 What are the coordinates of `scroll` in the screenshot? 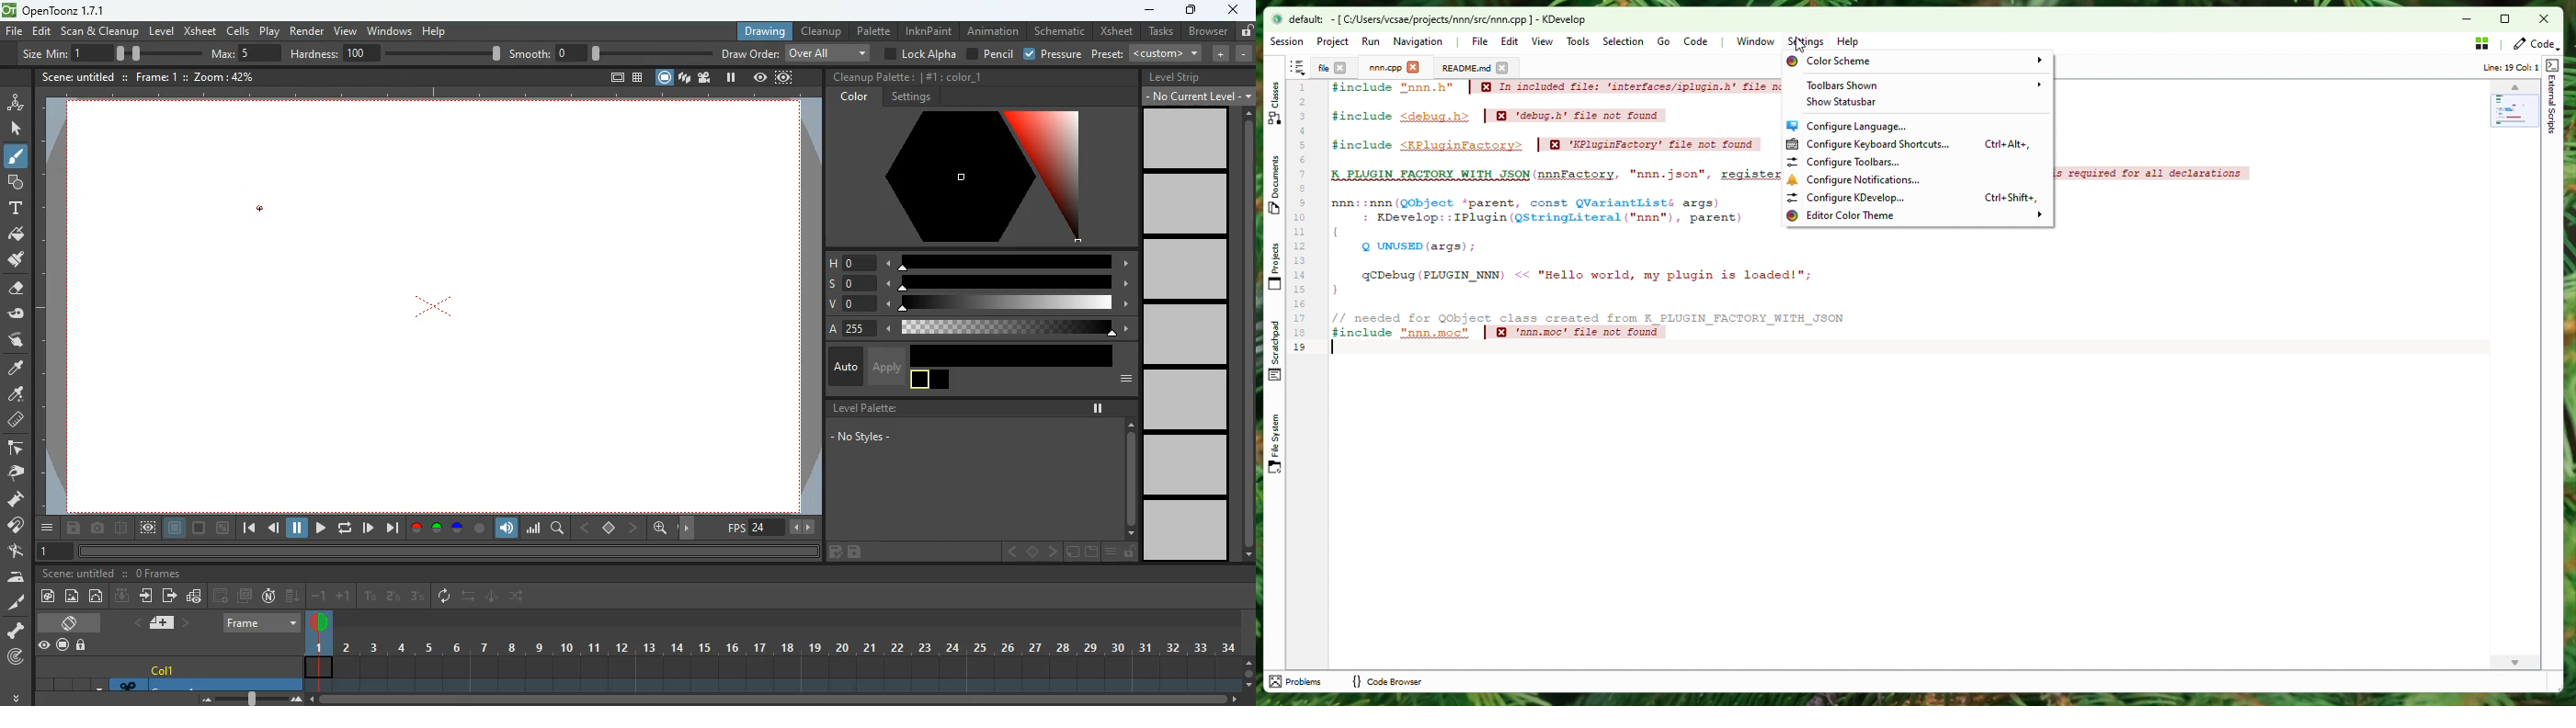 It's located at (1248, 671).